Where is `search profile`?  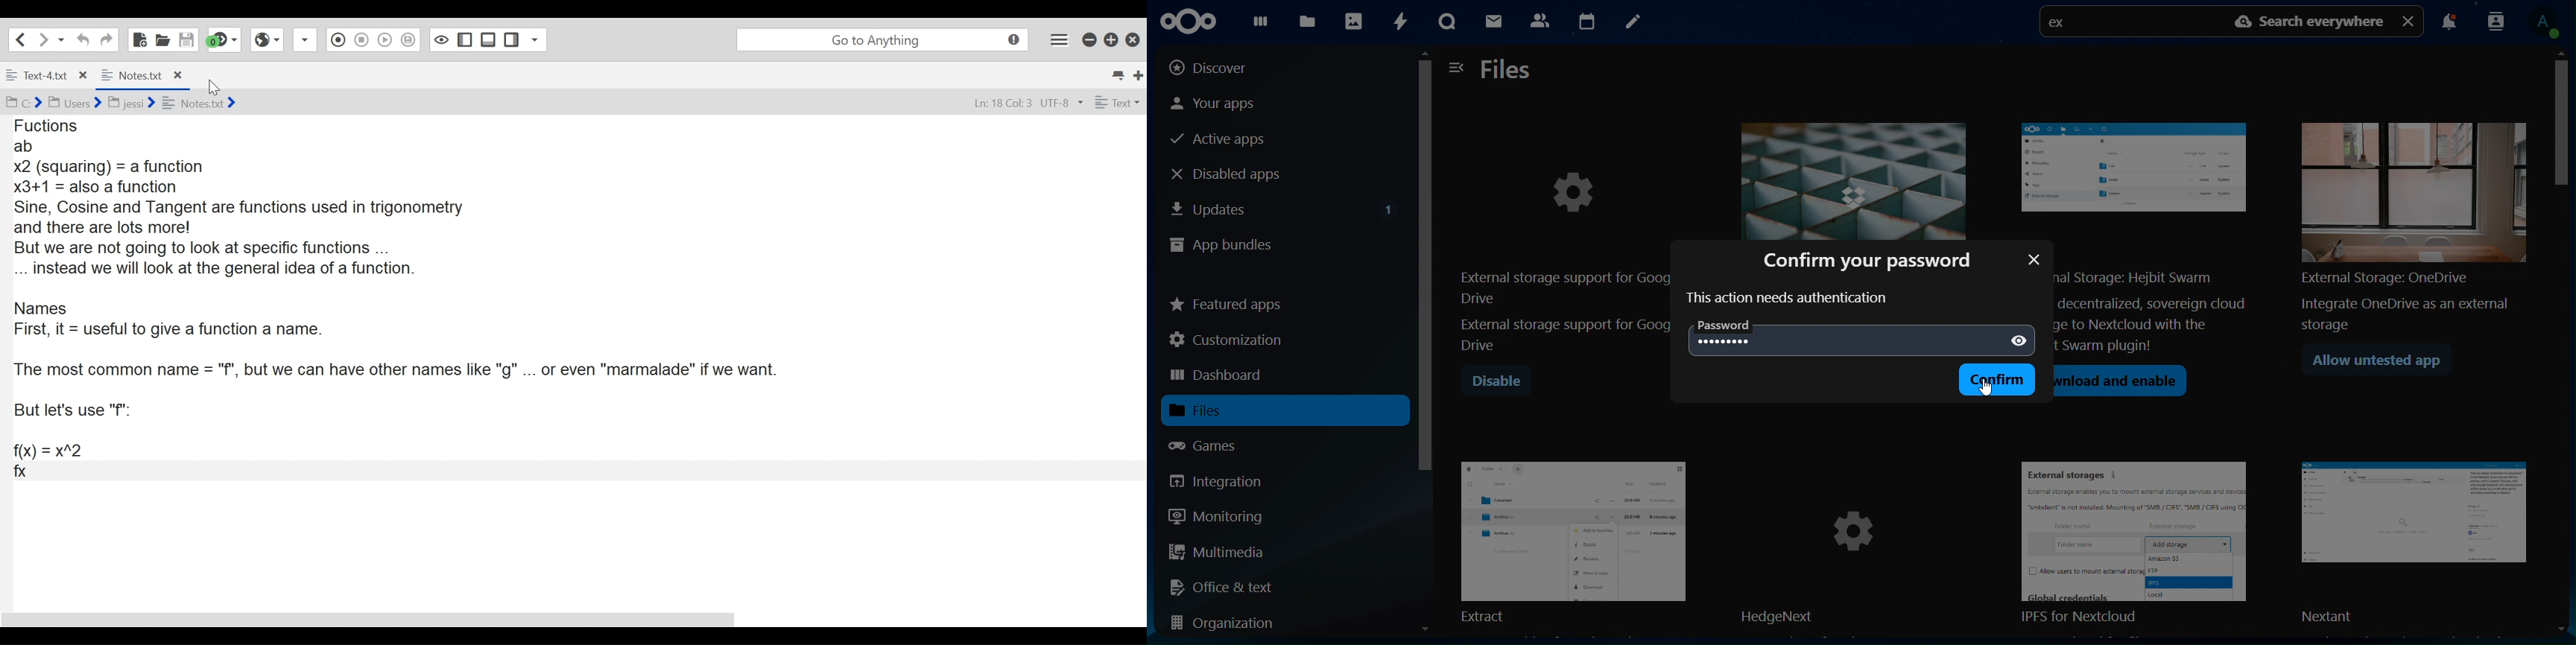 search profile is located at coordinates (2496, 20).